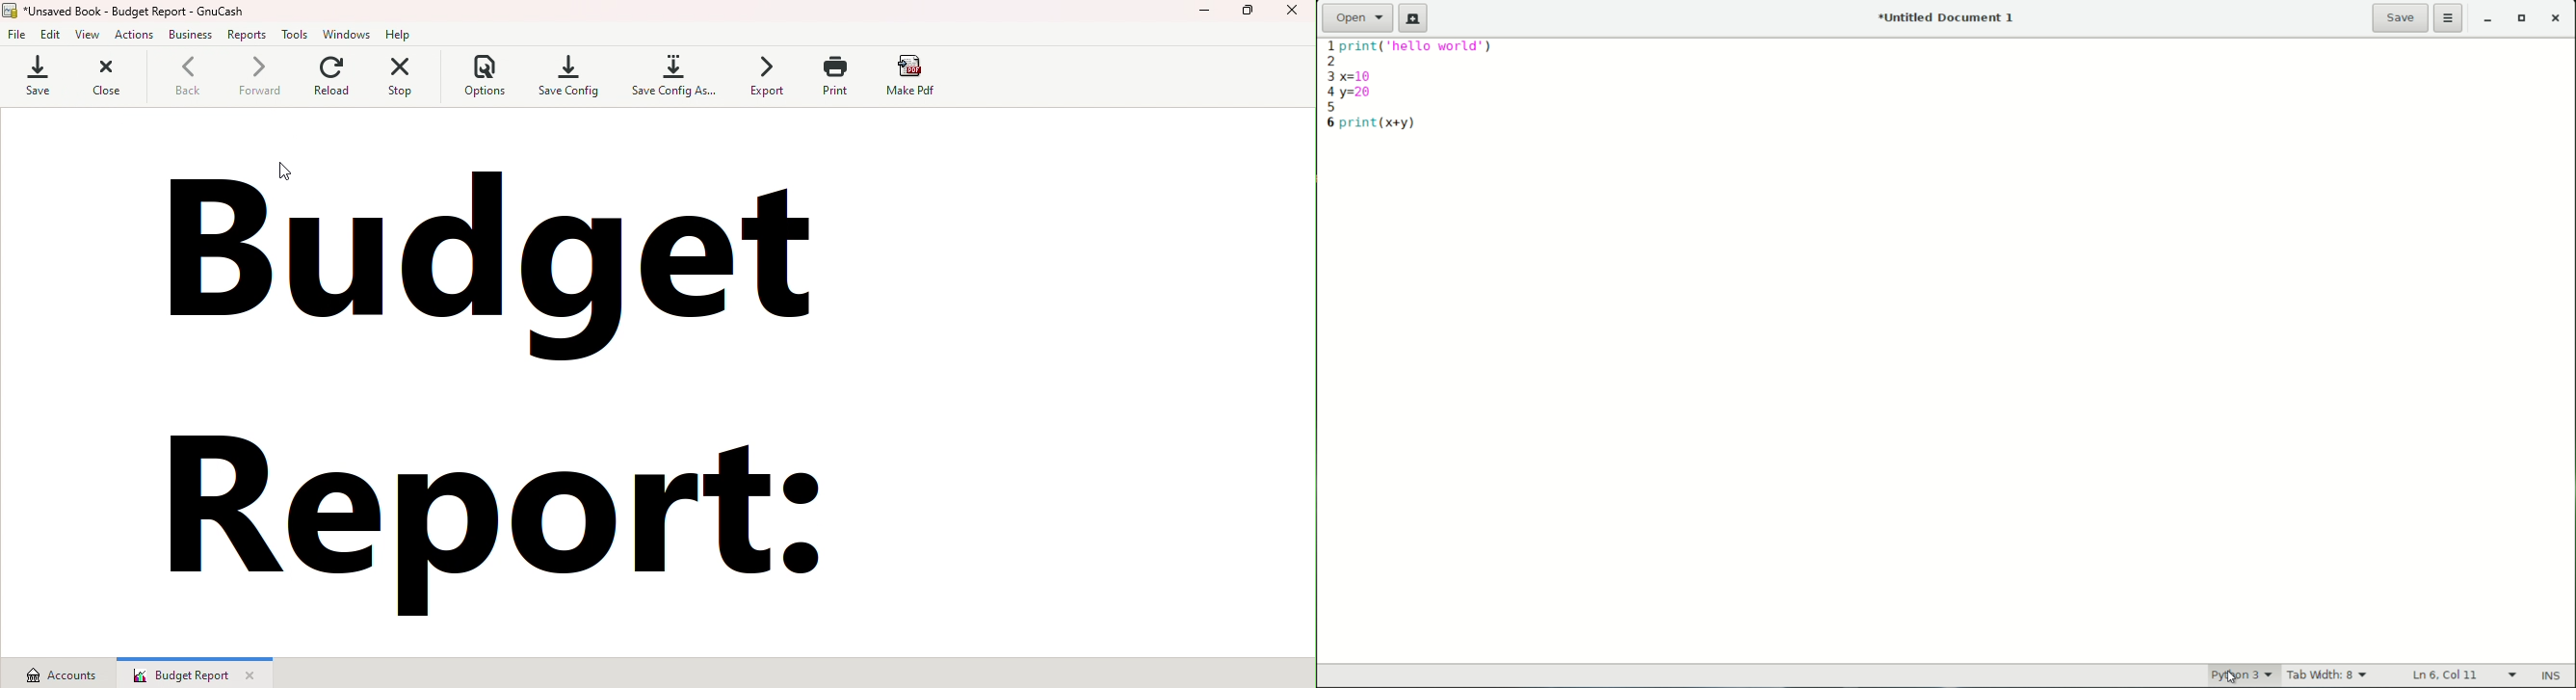  What do you see at coordinates (175, 78) in the screenshot?
I see `Back` at bounding box center [175, 78].